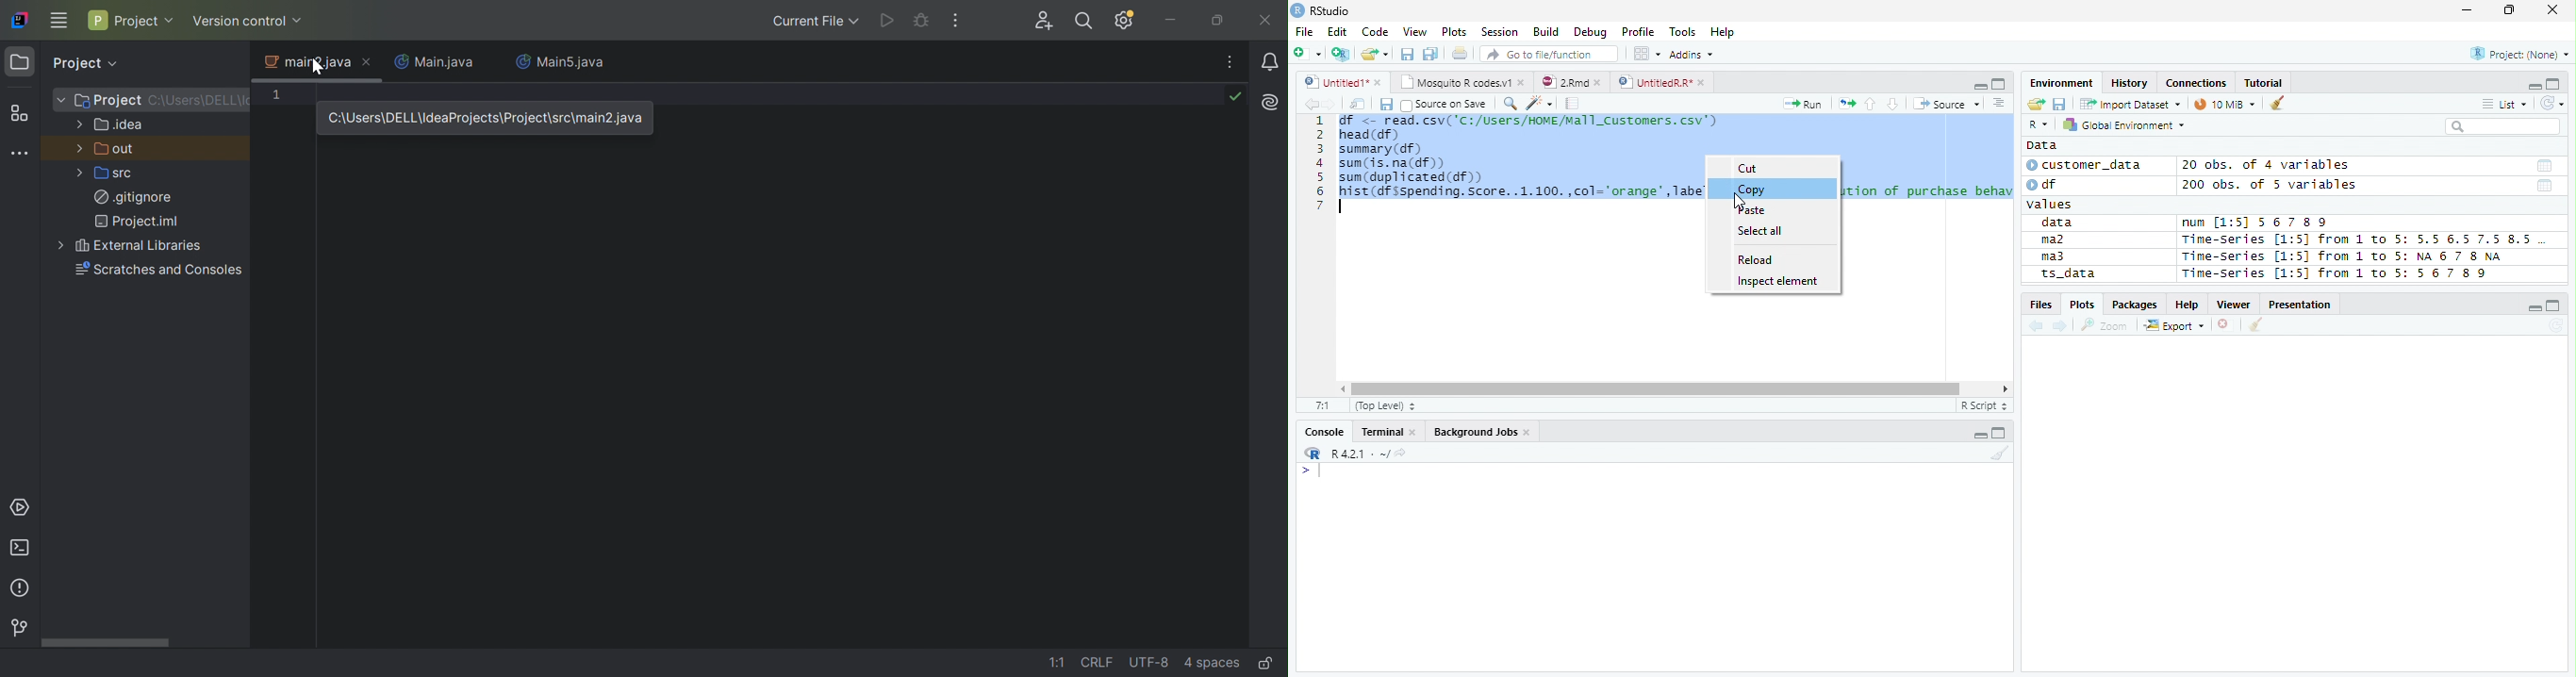 The width and height of the screenshot is (2576, 700). I want to click on Terminal, so click(1388, 434).